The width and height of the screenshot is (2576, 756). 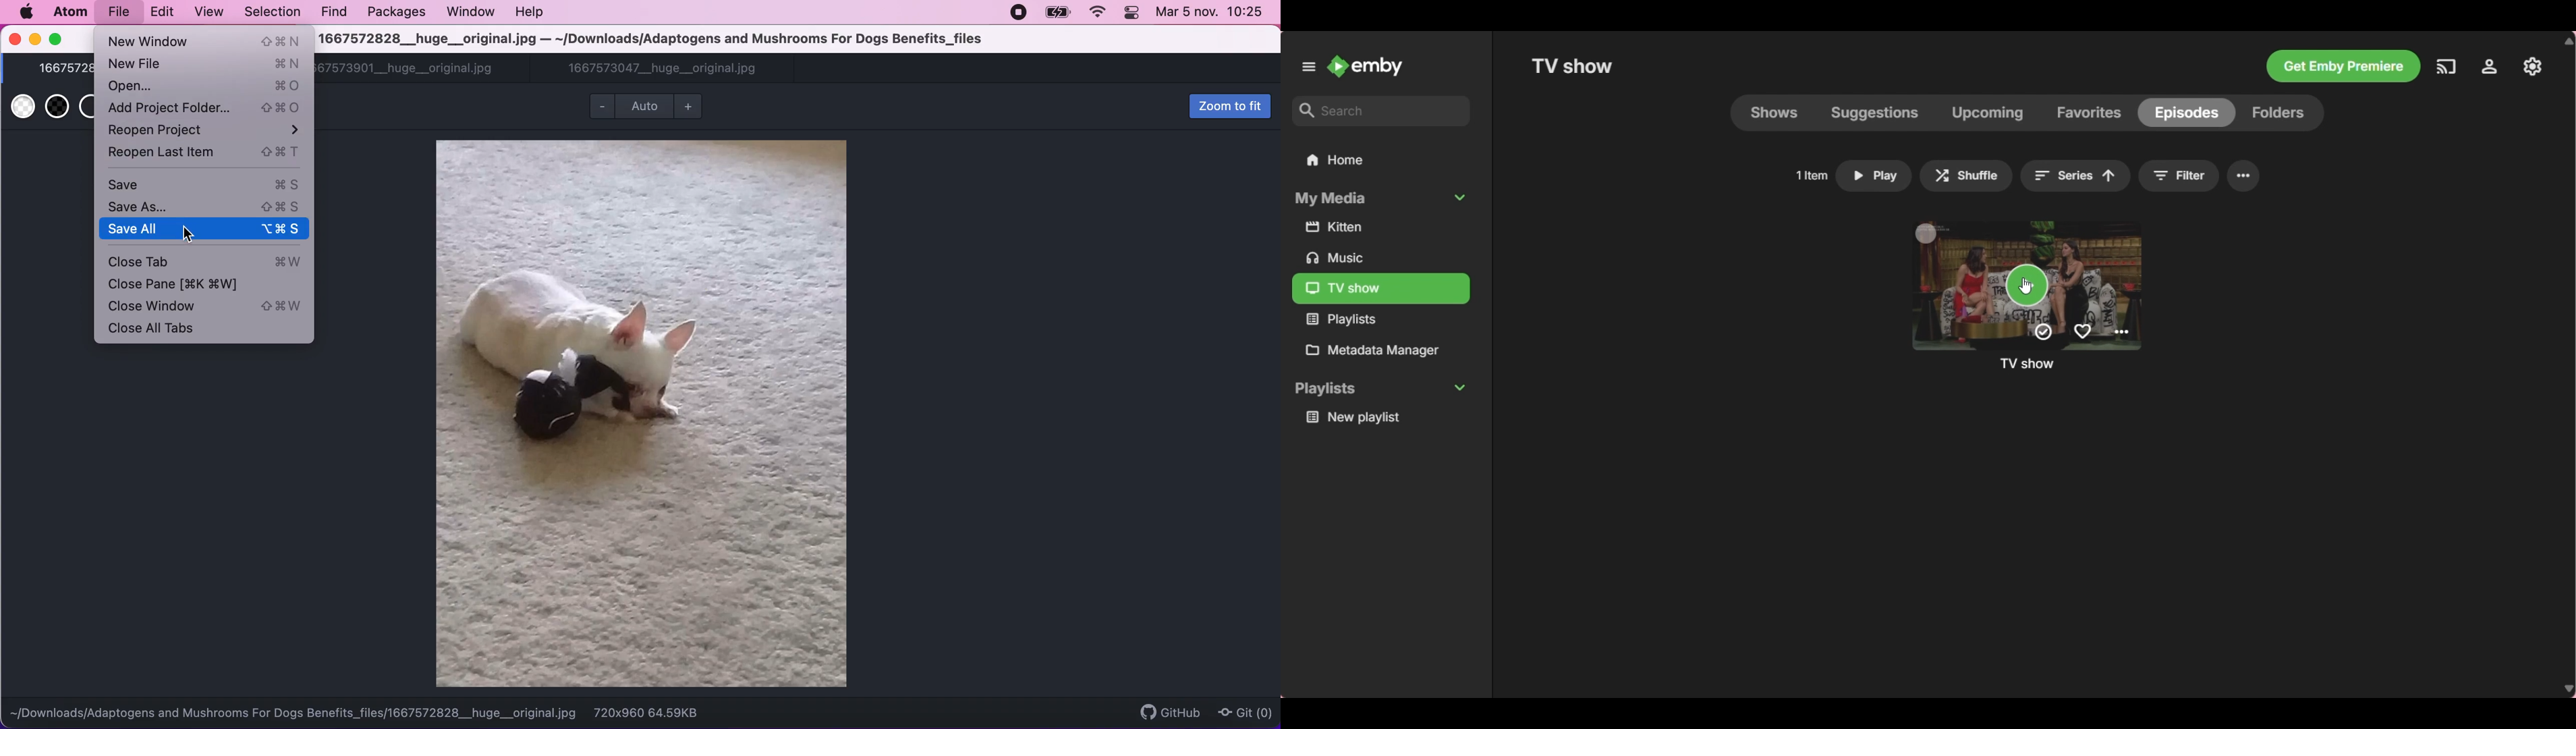 What do you see at coordinates (2567, 41) in the screenshot?
I see `Quick slide to top` at bounding box center [2567, 41].